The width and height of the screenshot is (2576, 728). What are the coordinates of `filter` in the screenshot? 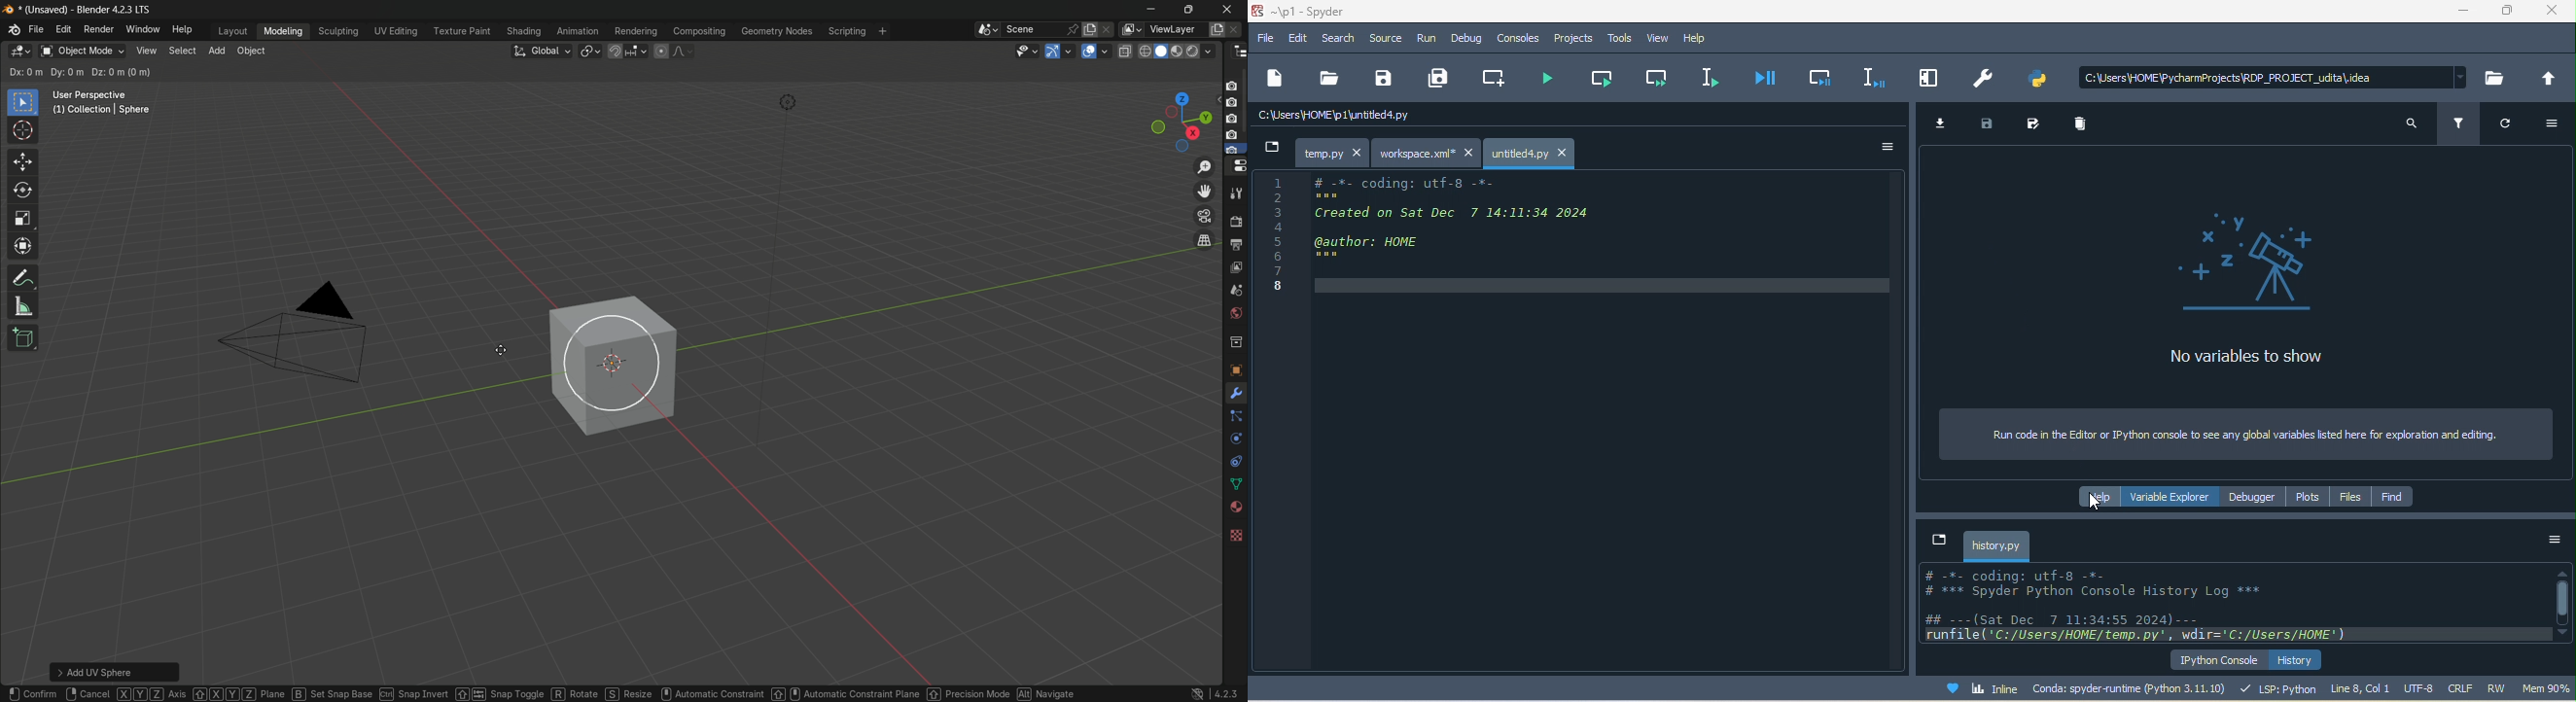 It's located at (2458, 126).